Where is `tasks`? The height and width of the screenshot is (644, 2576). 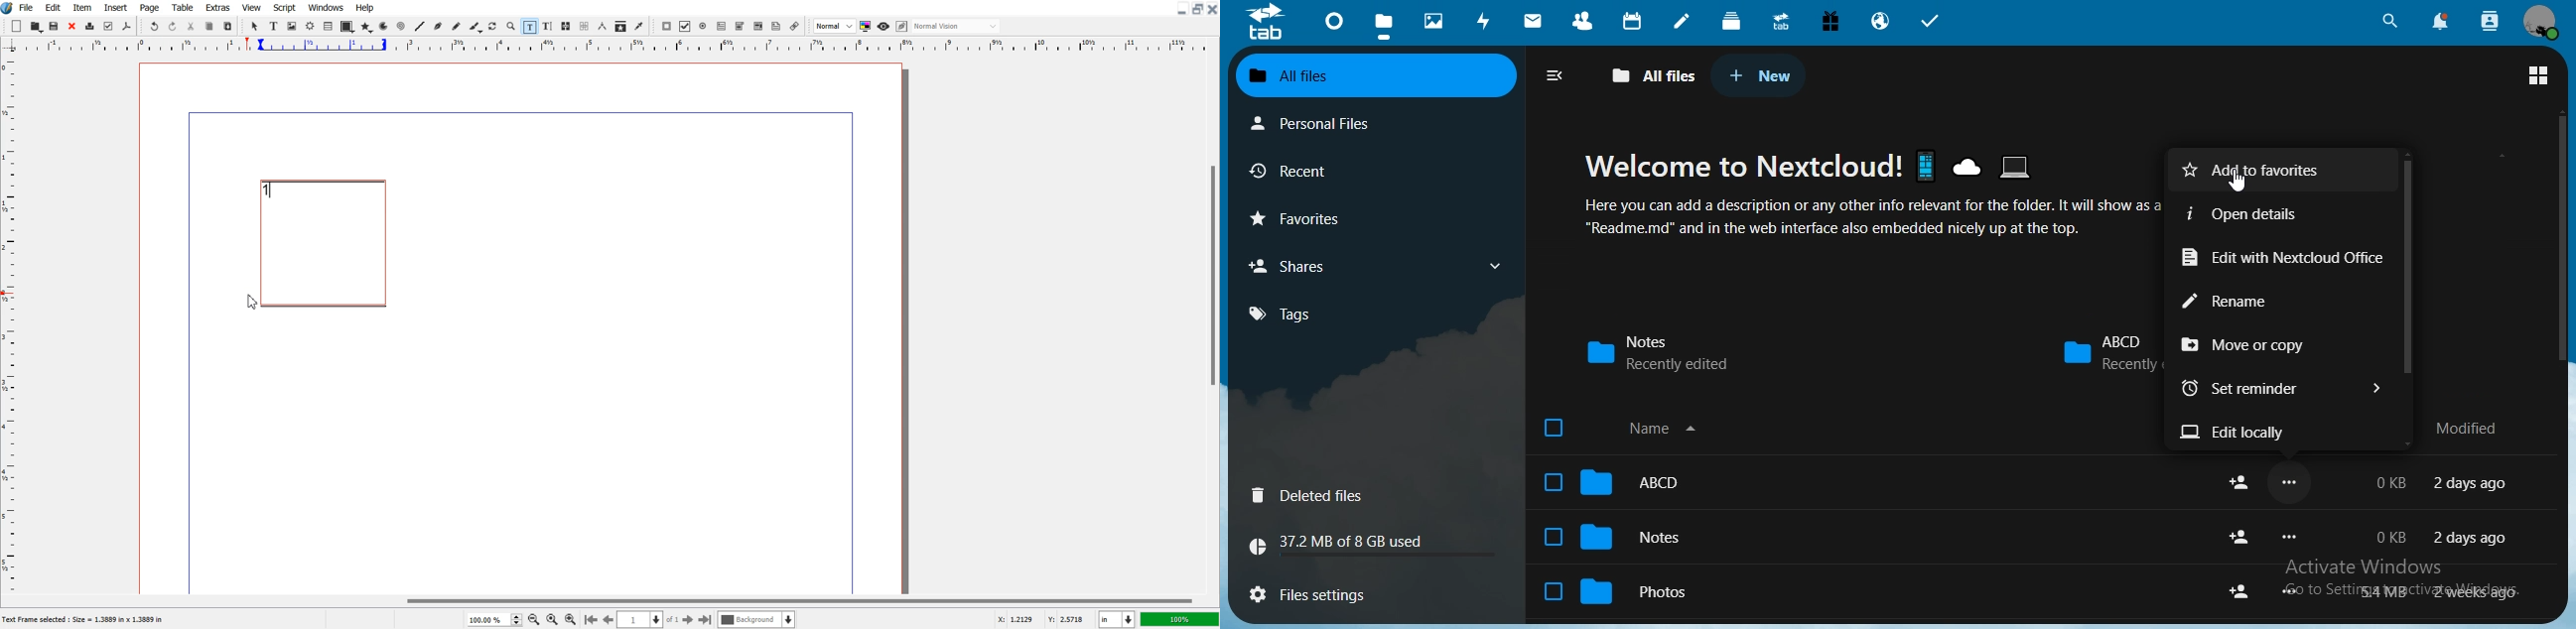 tasks is located at coordinates (1930, 22).